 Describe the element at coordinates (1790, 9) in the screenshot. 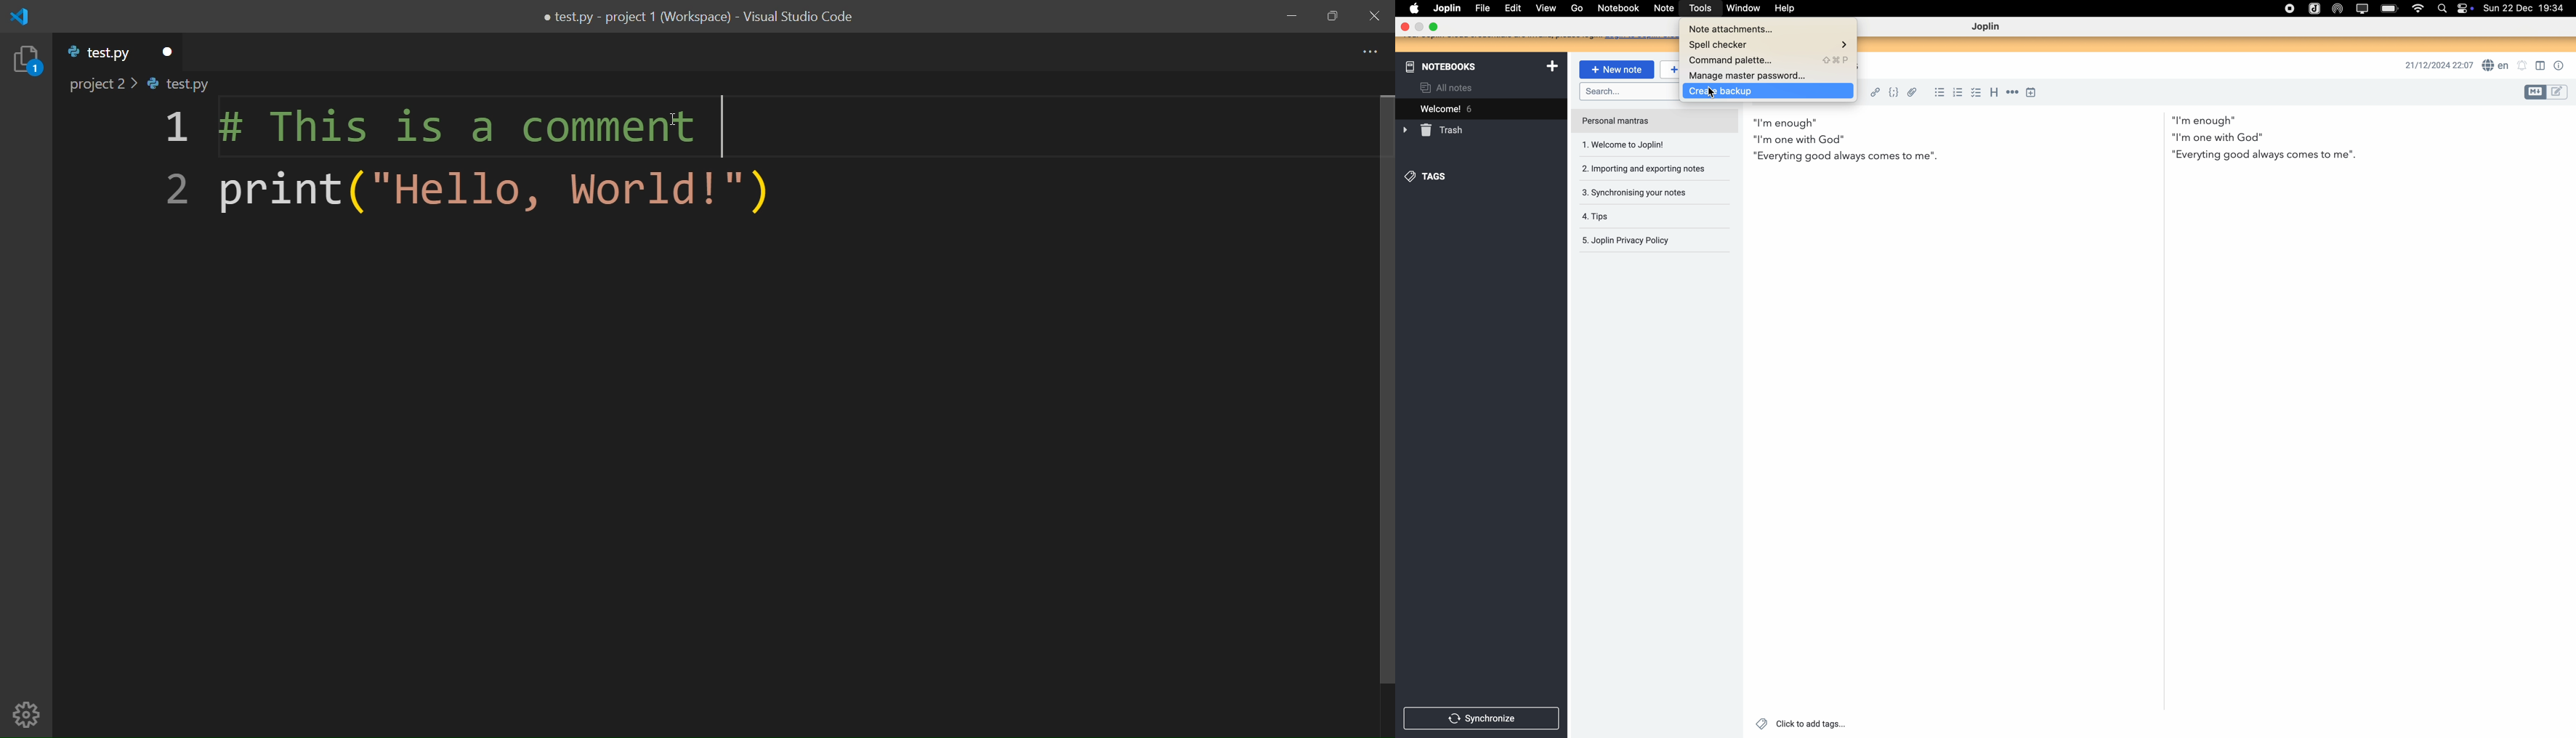

I see `help` at that location.